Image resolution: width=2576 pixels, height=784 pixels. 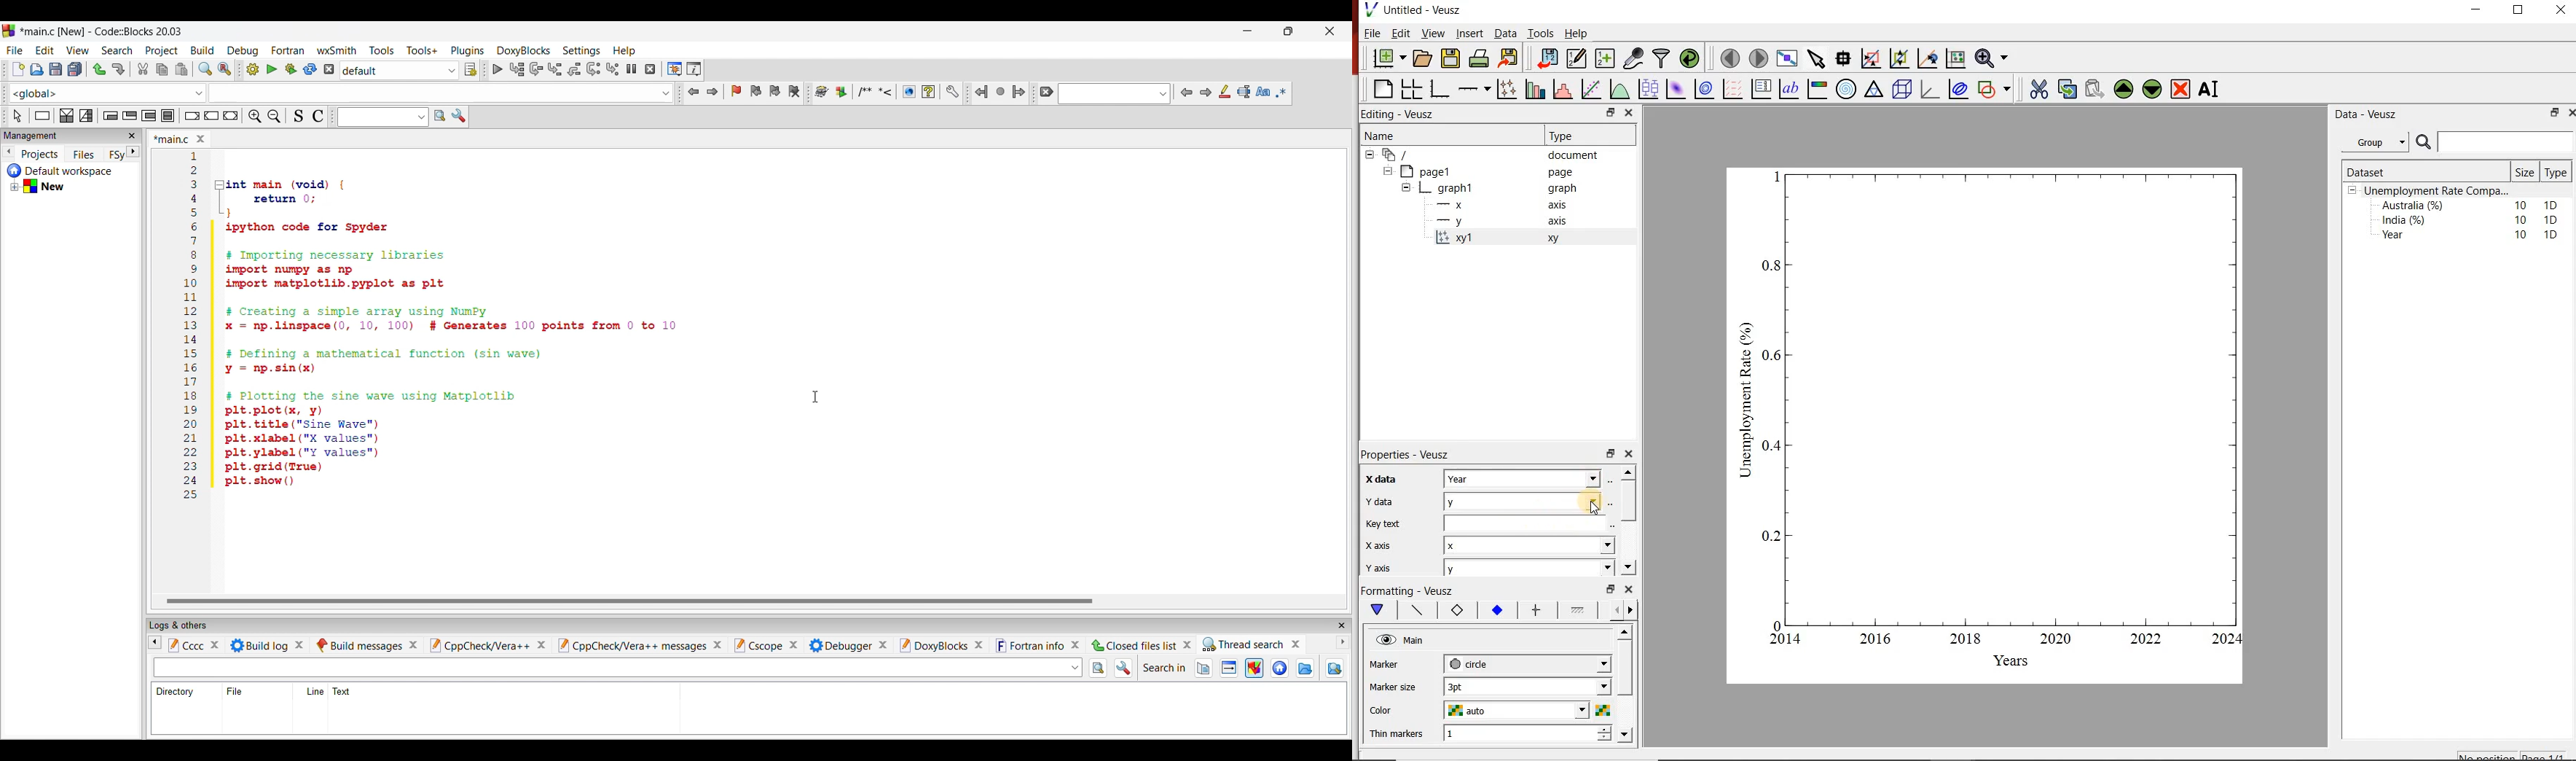 I want to click on Exit condition loop, so click(x=133, y=113).